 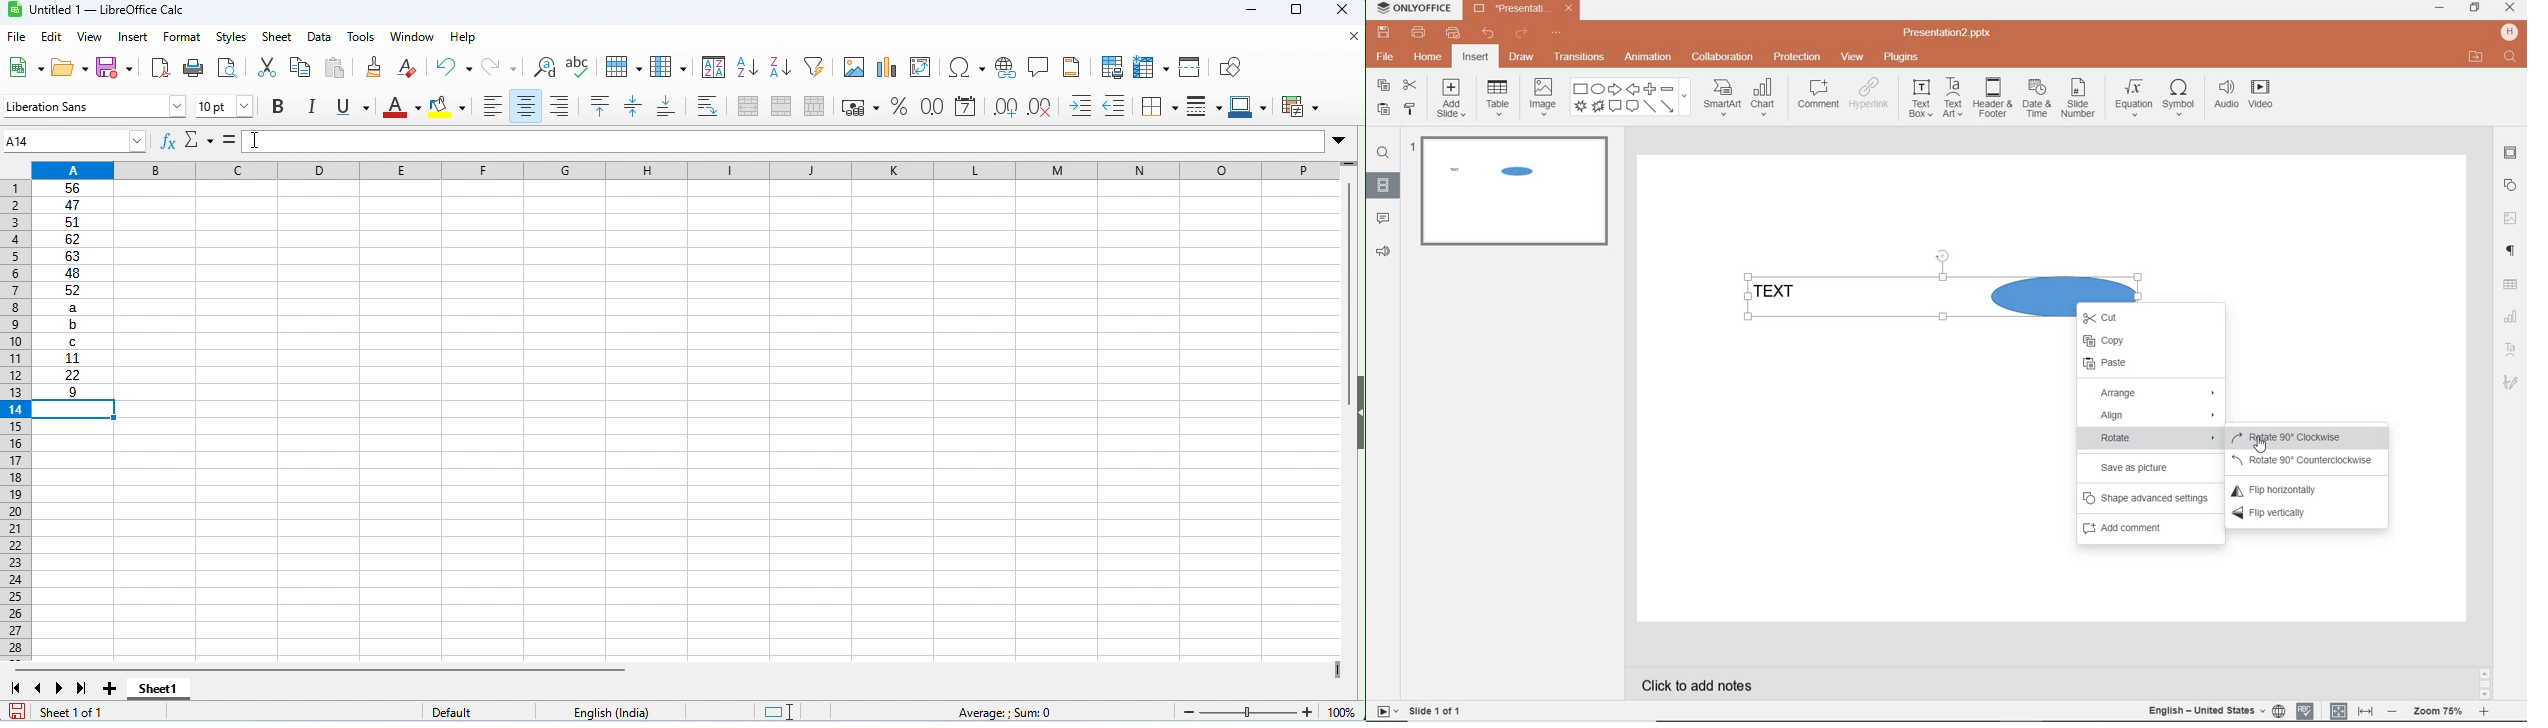 What do you see at coordinates (2511, 285) in the screenshot?
I see `TABLE SETTINGS` at bounding box center [2511, 285].